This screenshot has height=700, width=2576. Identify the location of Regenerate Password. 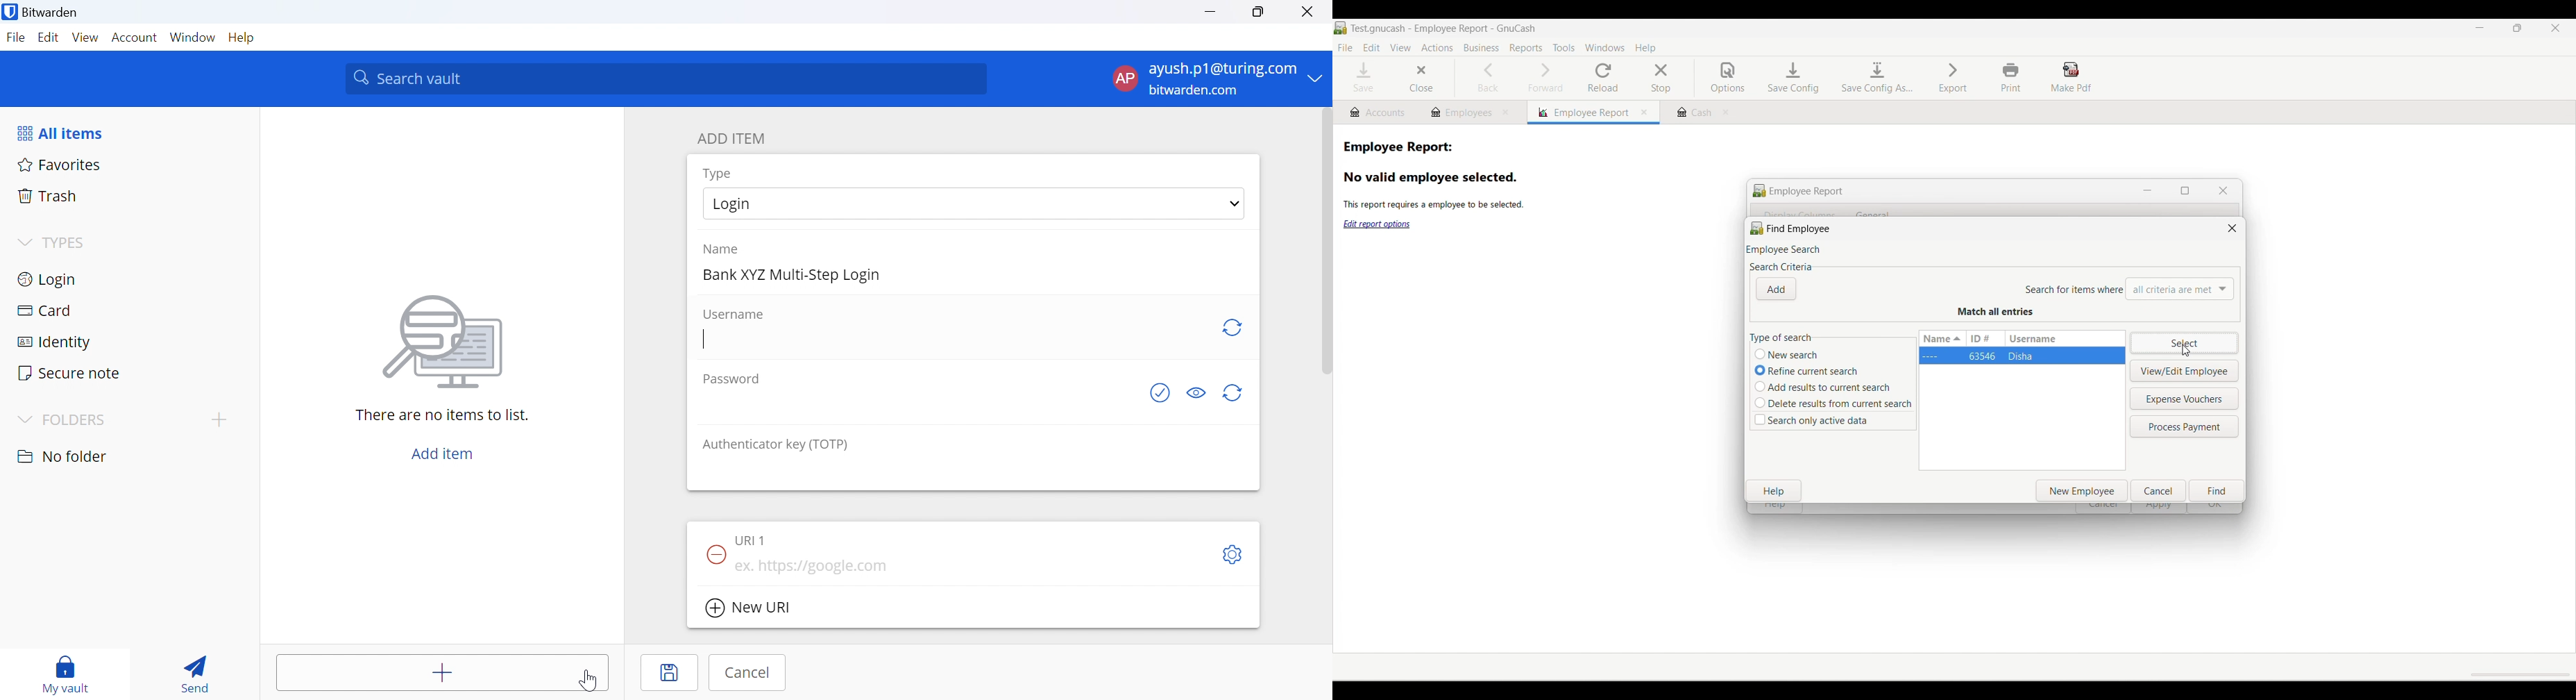
(1235, 392).